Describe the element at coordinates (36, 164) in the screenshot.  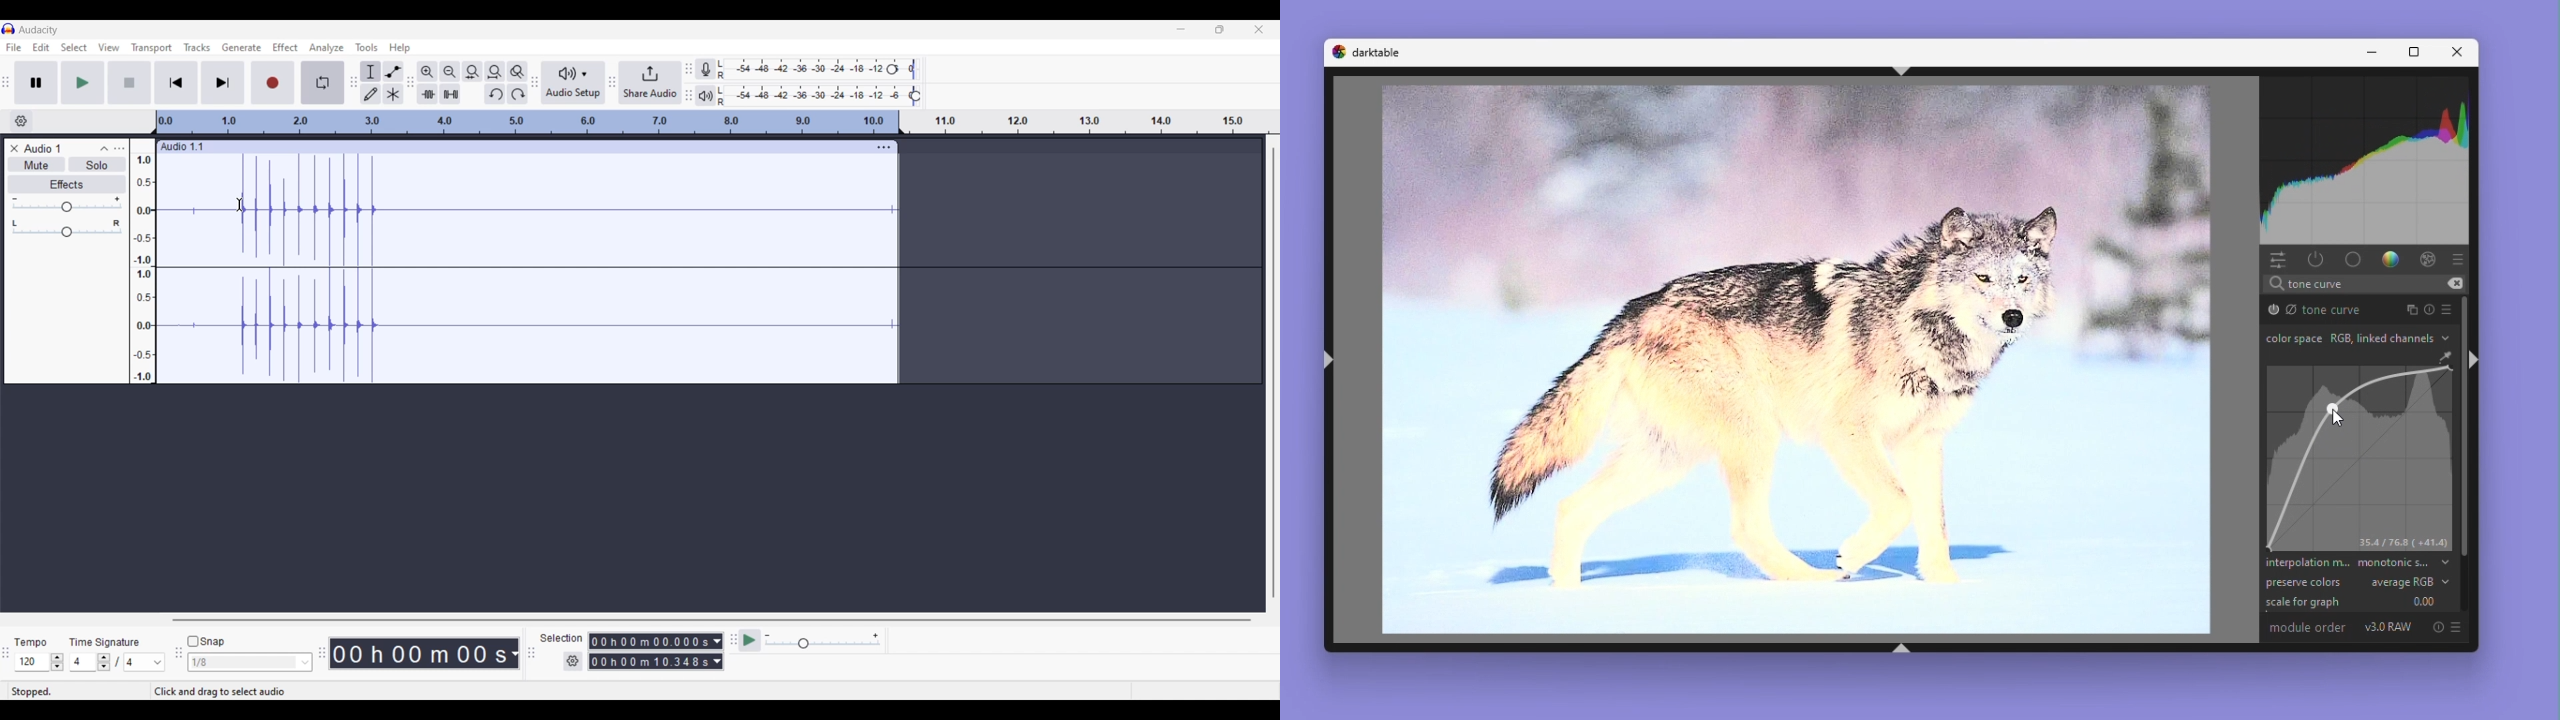
I see `Mute` at that location.